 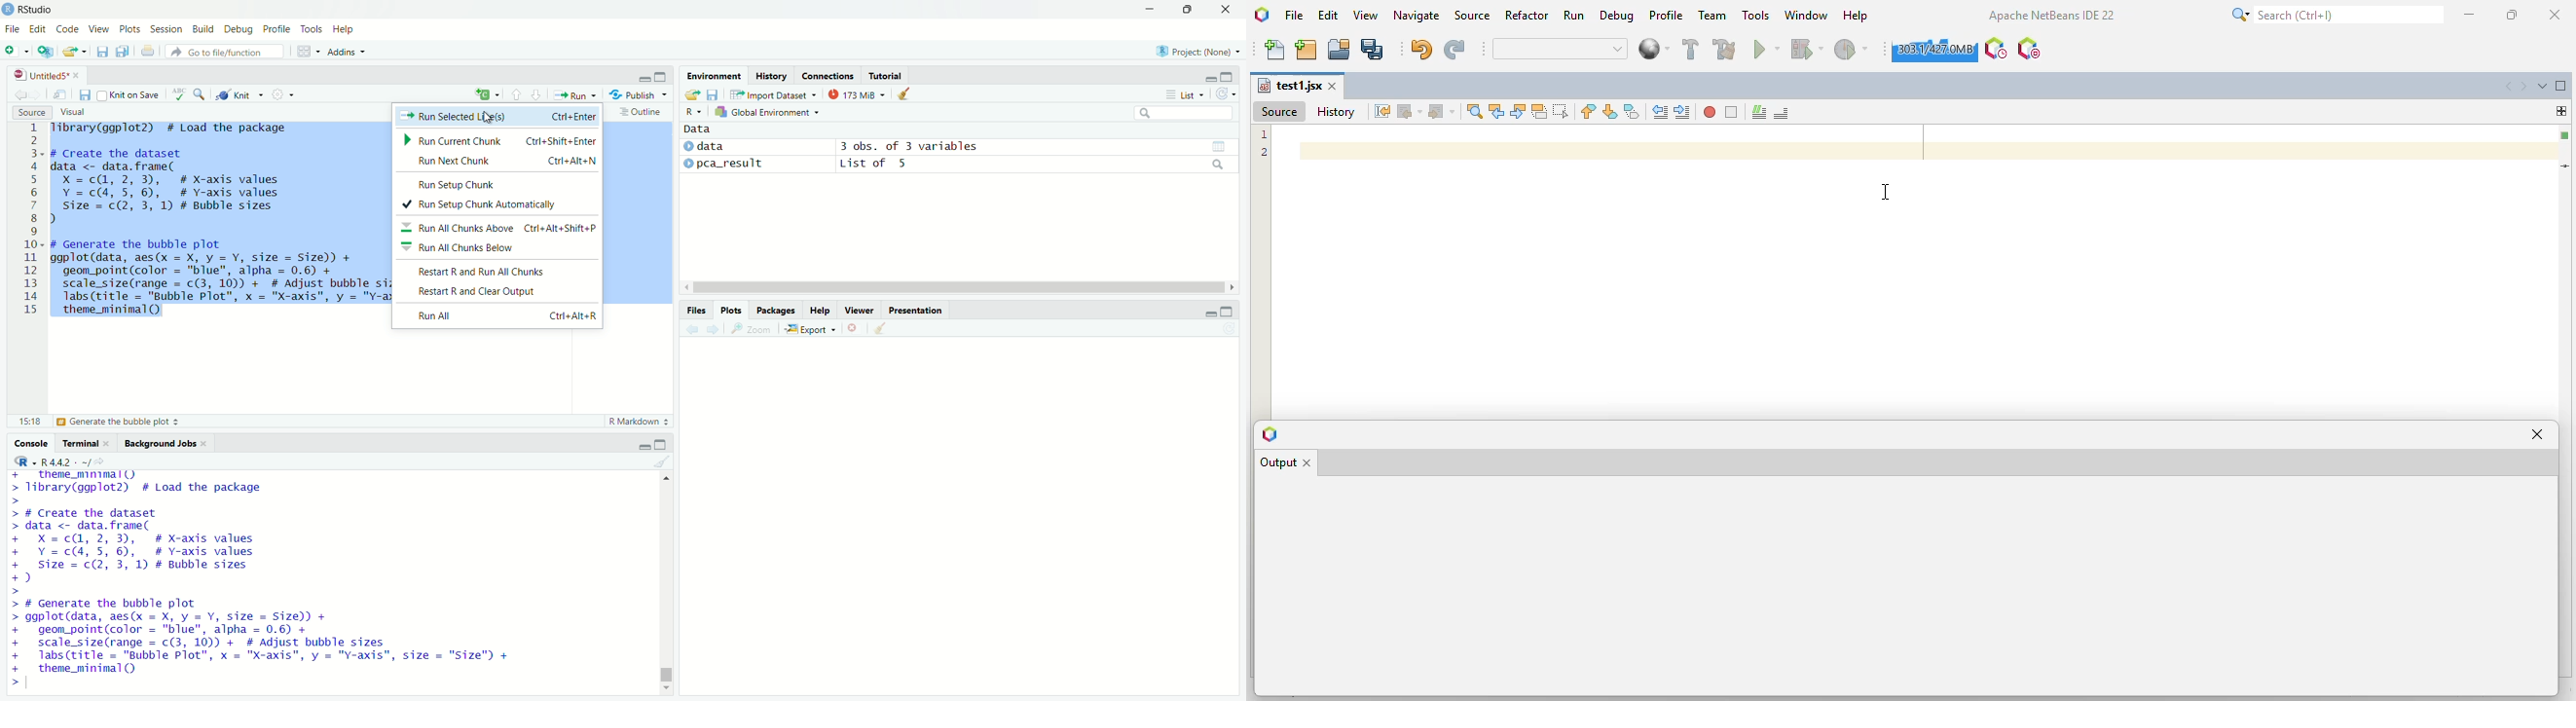 I want to click on history, so click(x=771, y=75).